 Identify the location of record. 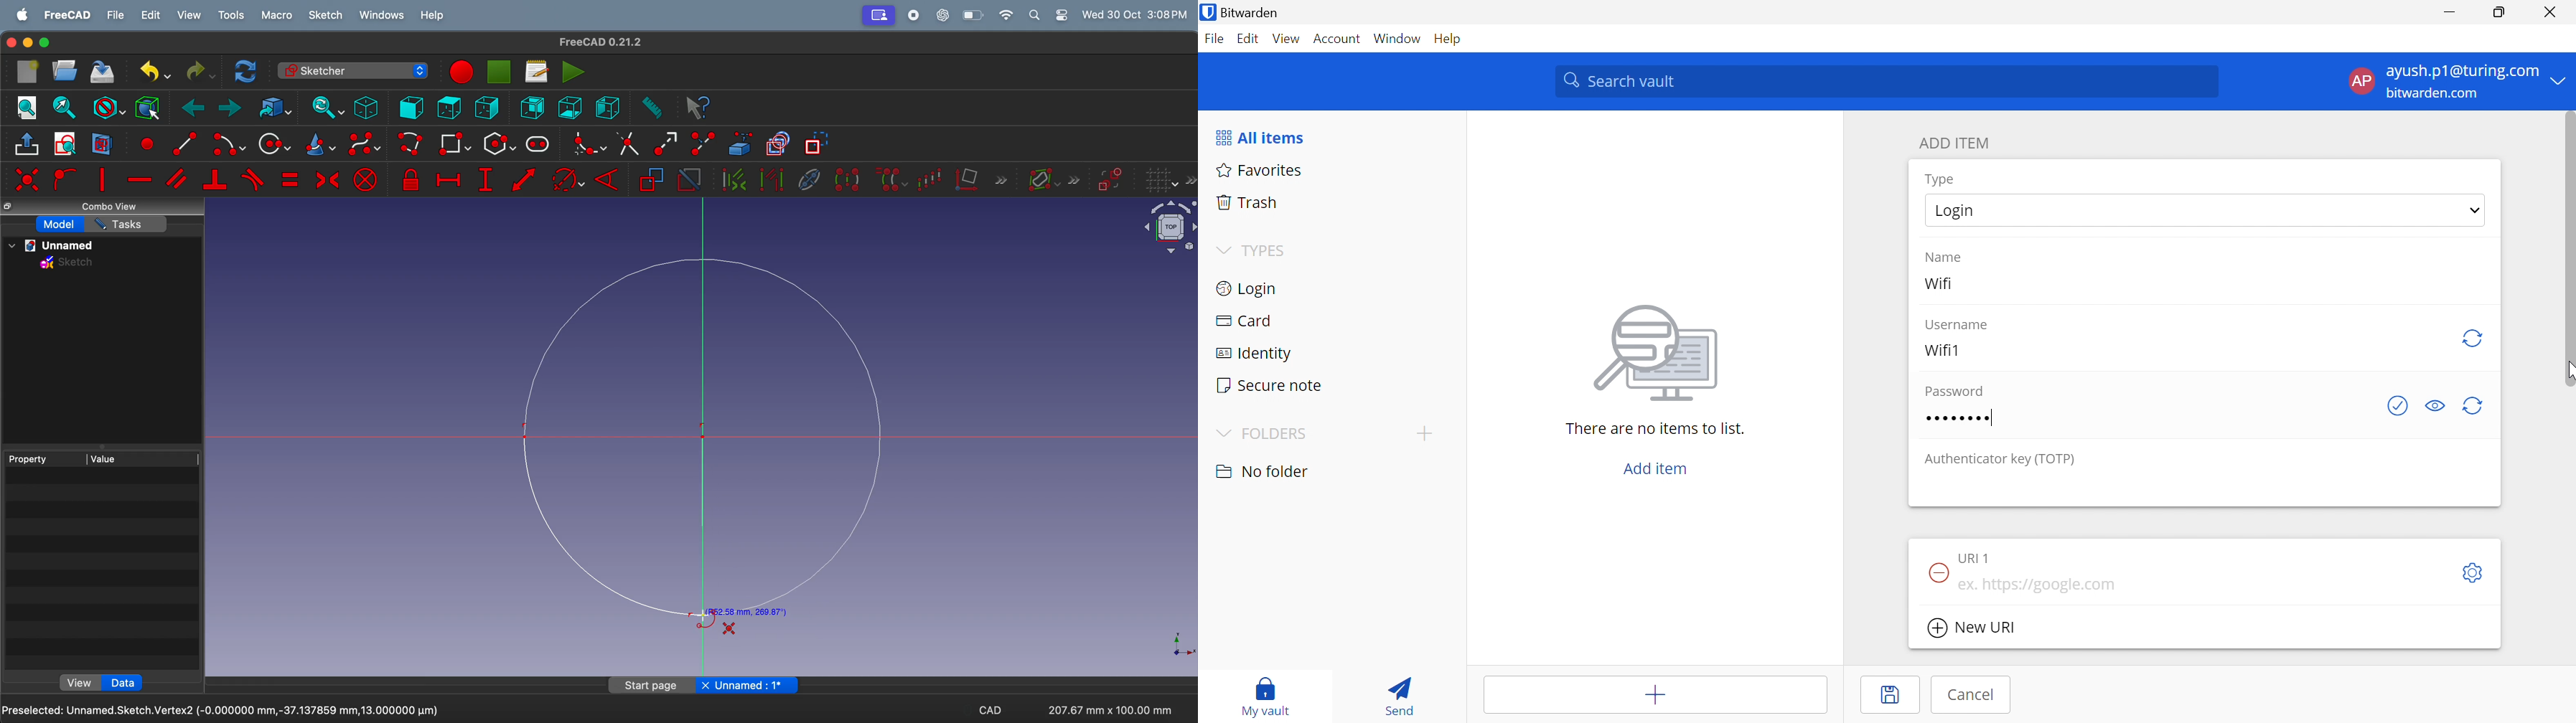
(916, 15).